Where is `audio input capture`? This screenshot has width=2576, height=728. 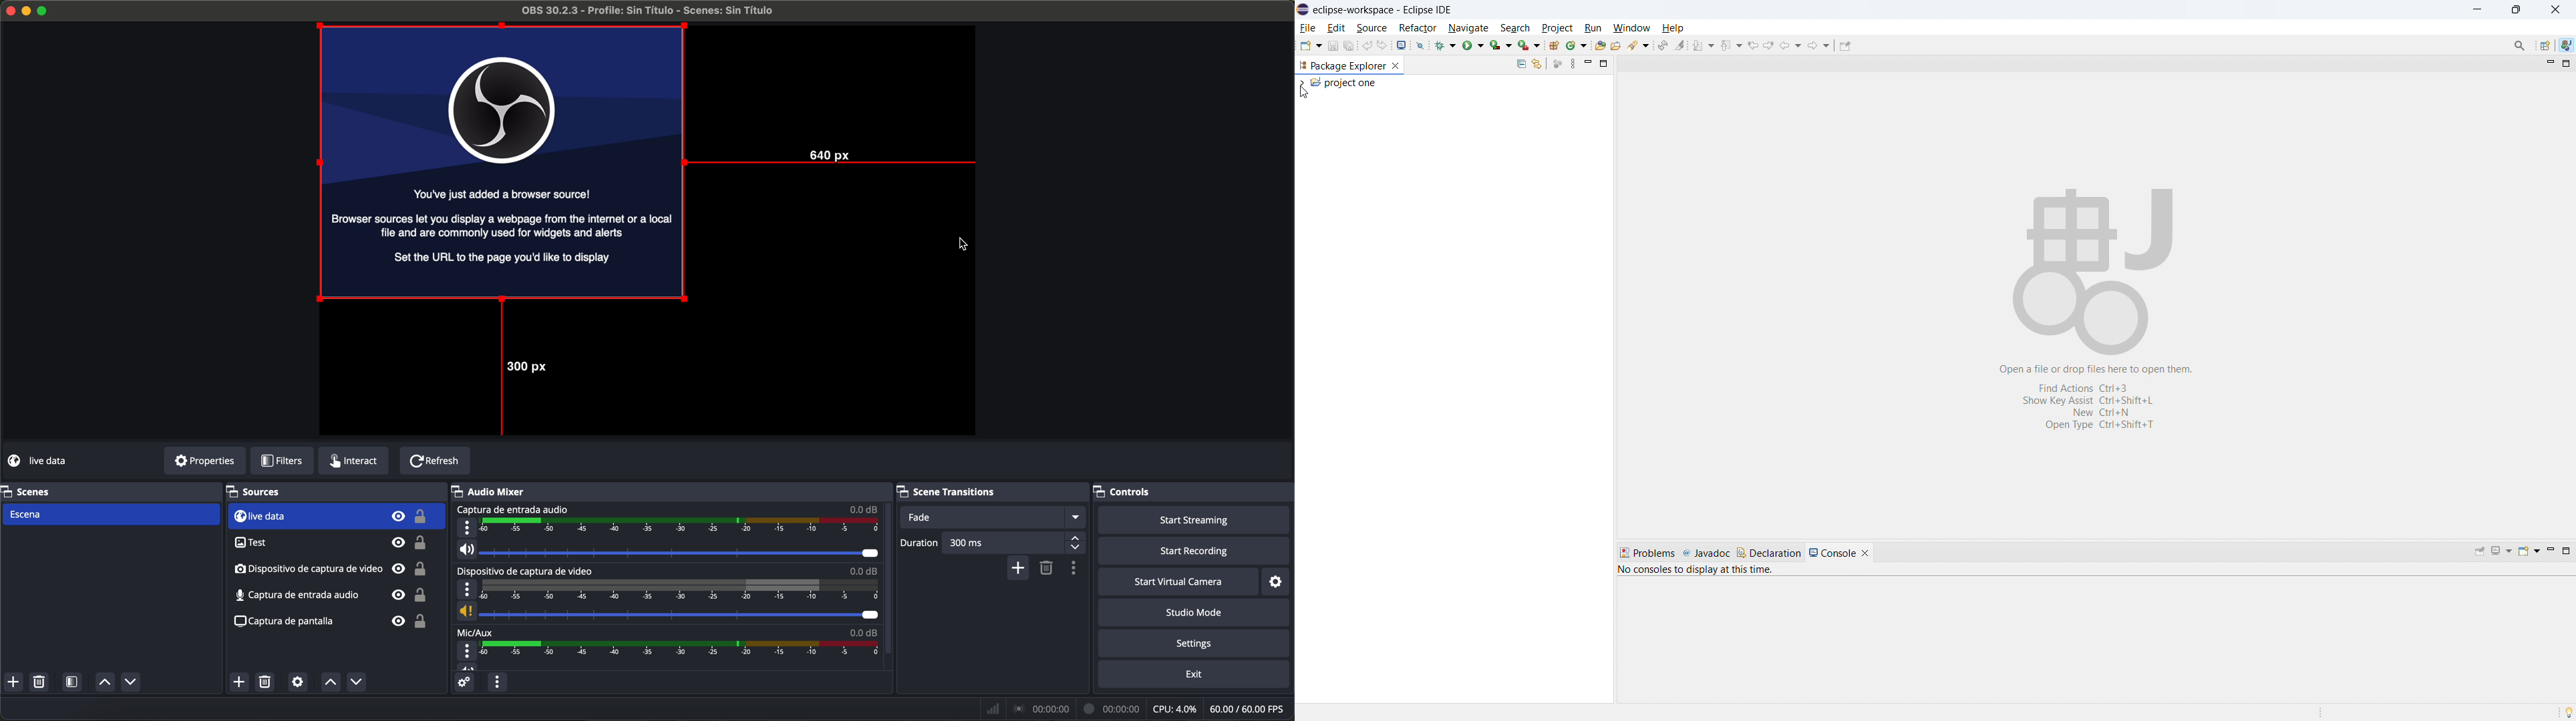
audio input capture is located at coordinates (513, 509).